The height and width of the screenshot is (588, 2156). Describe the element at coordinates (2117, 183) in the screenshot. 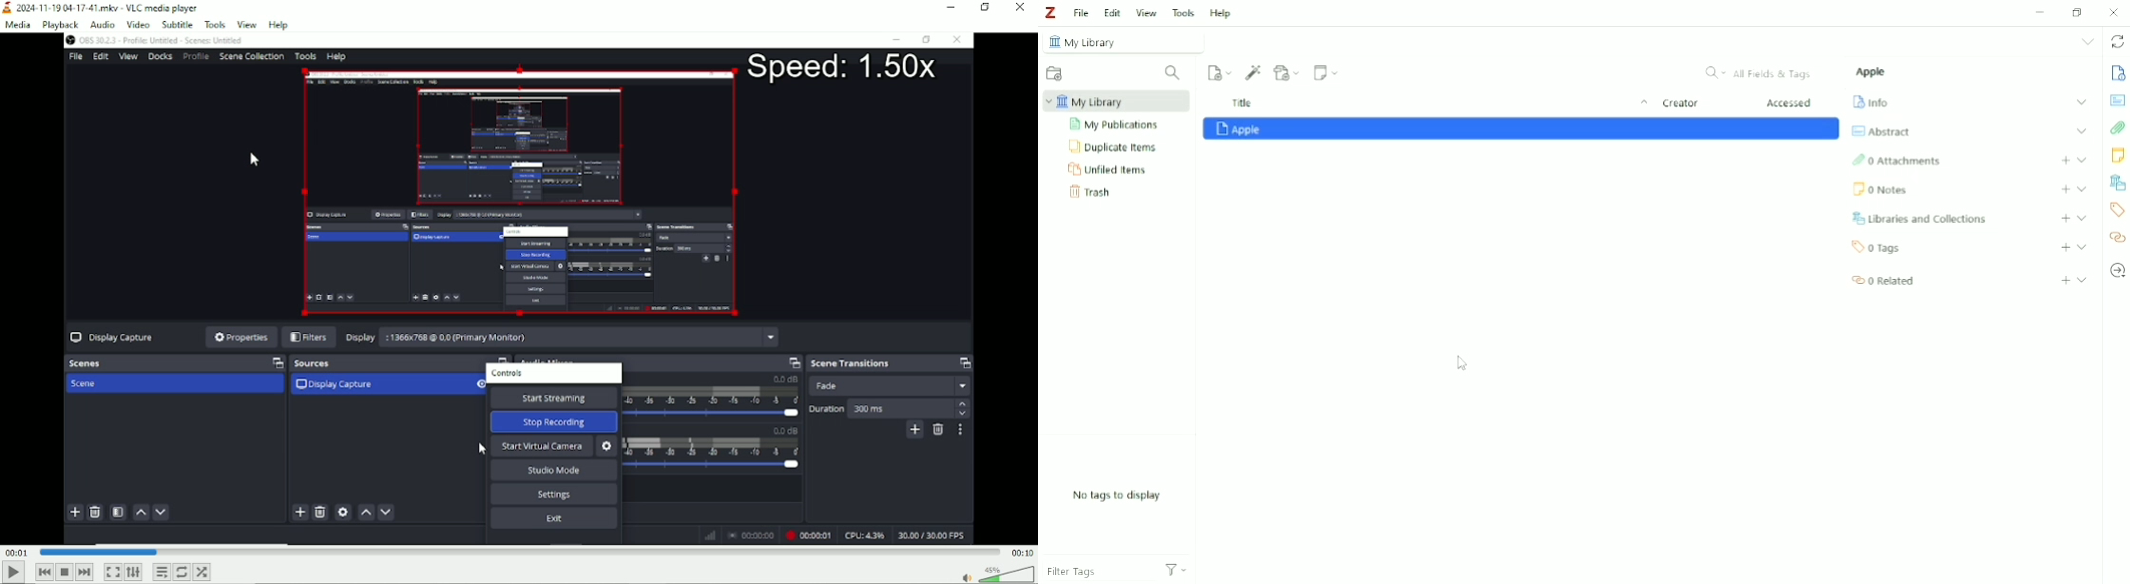

I see `Libraries and Collections` at that location.